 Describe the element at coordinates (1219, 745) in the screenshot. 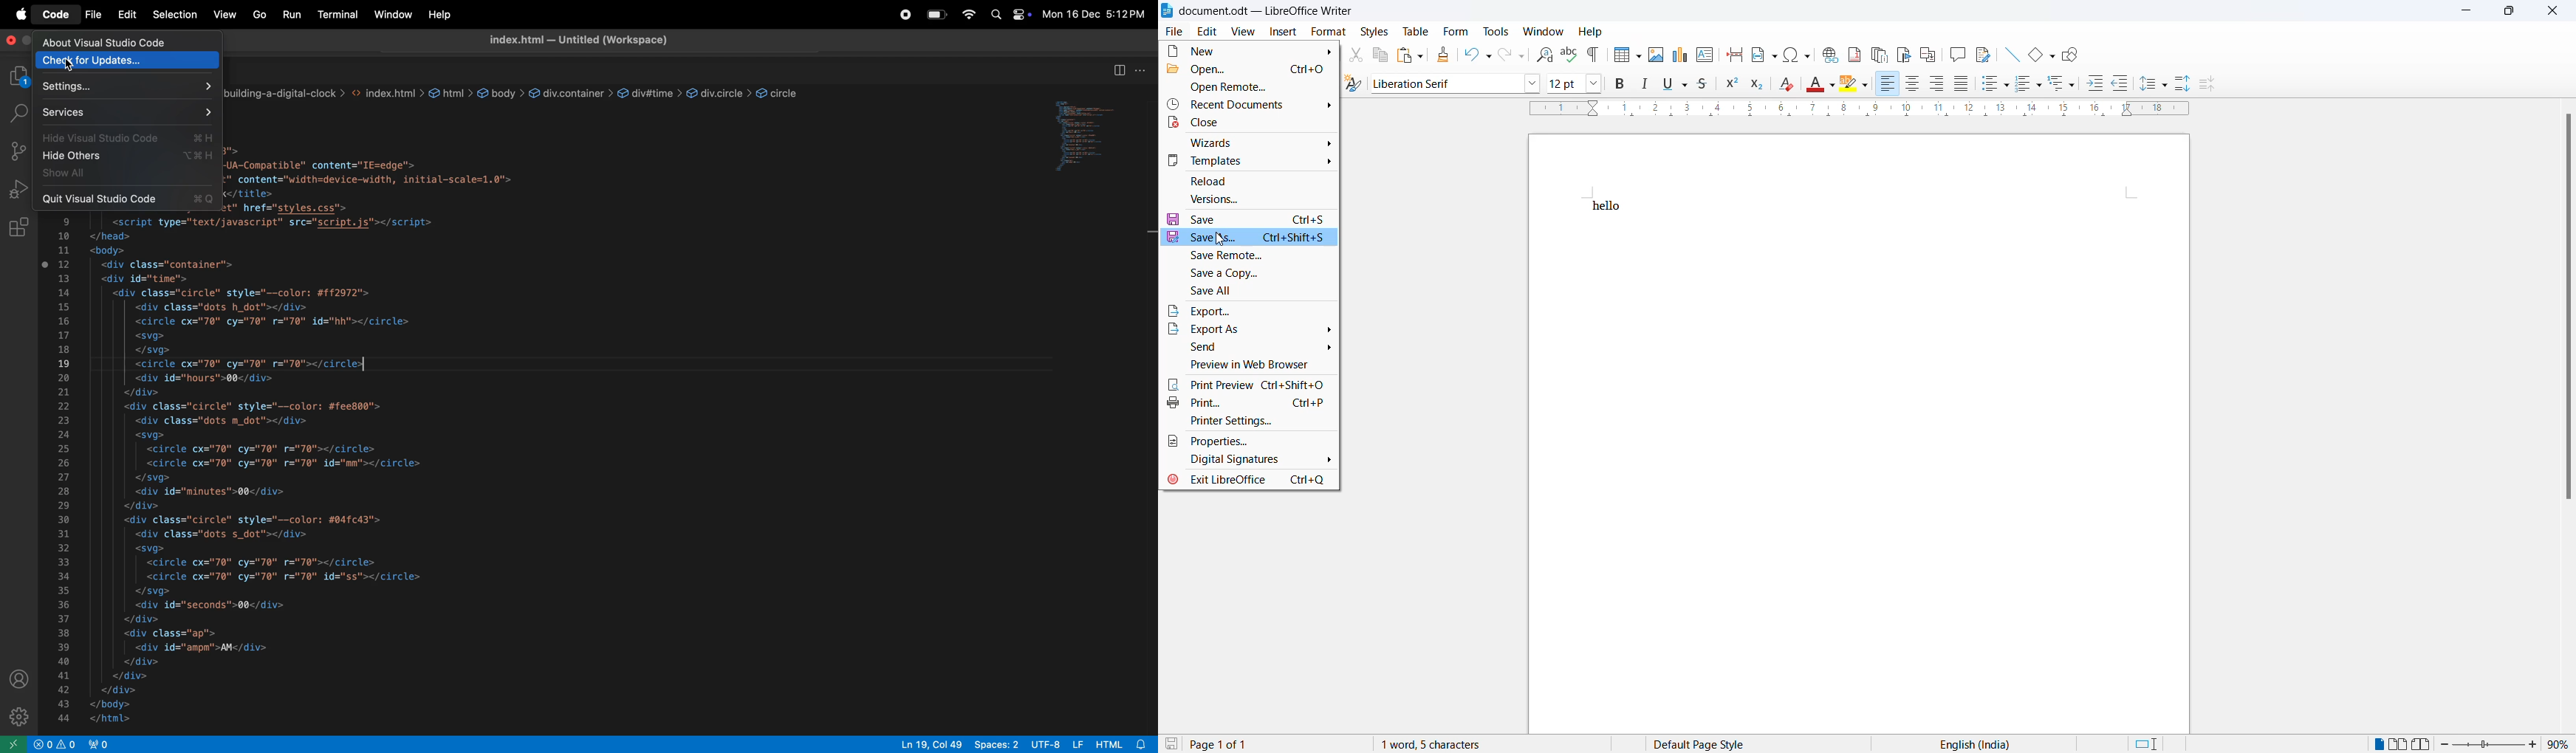

I see `page 1 of 1` at that location.